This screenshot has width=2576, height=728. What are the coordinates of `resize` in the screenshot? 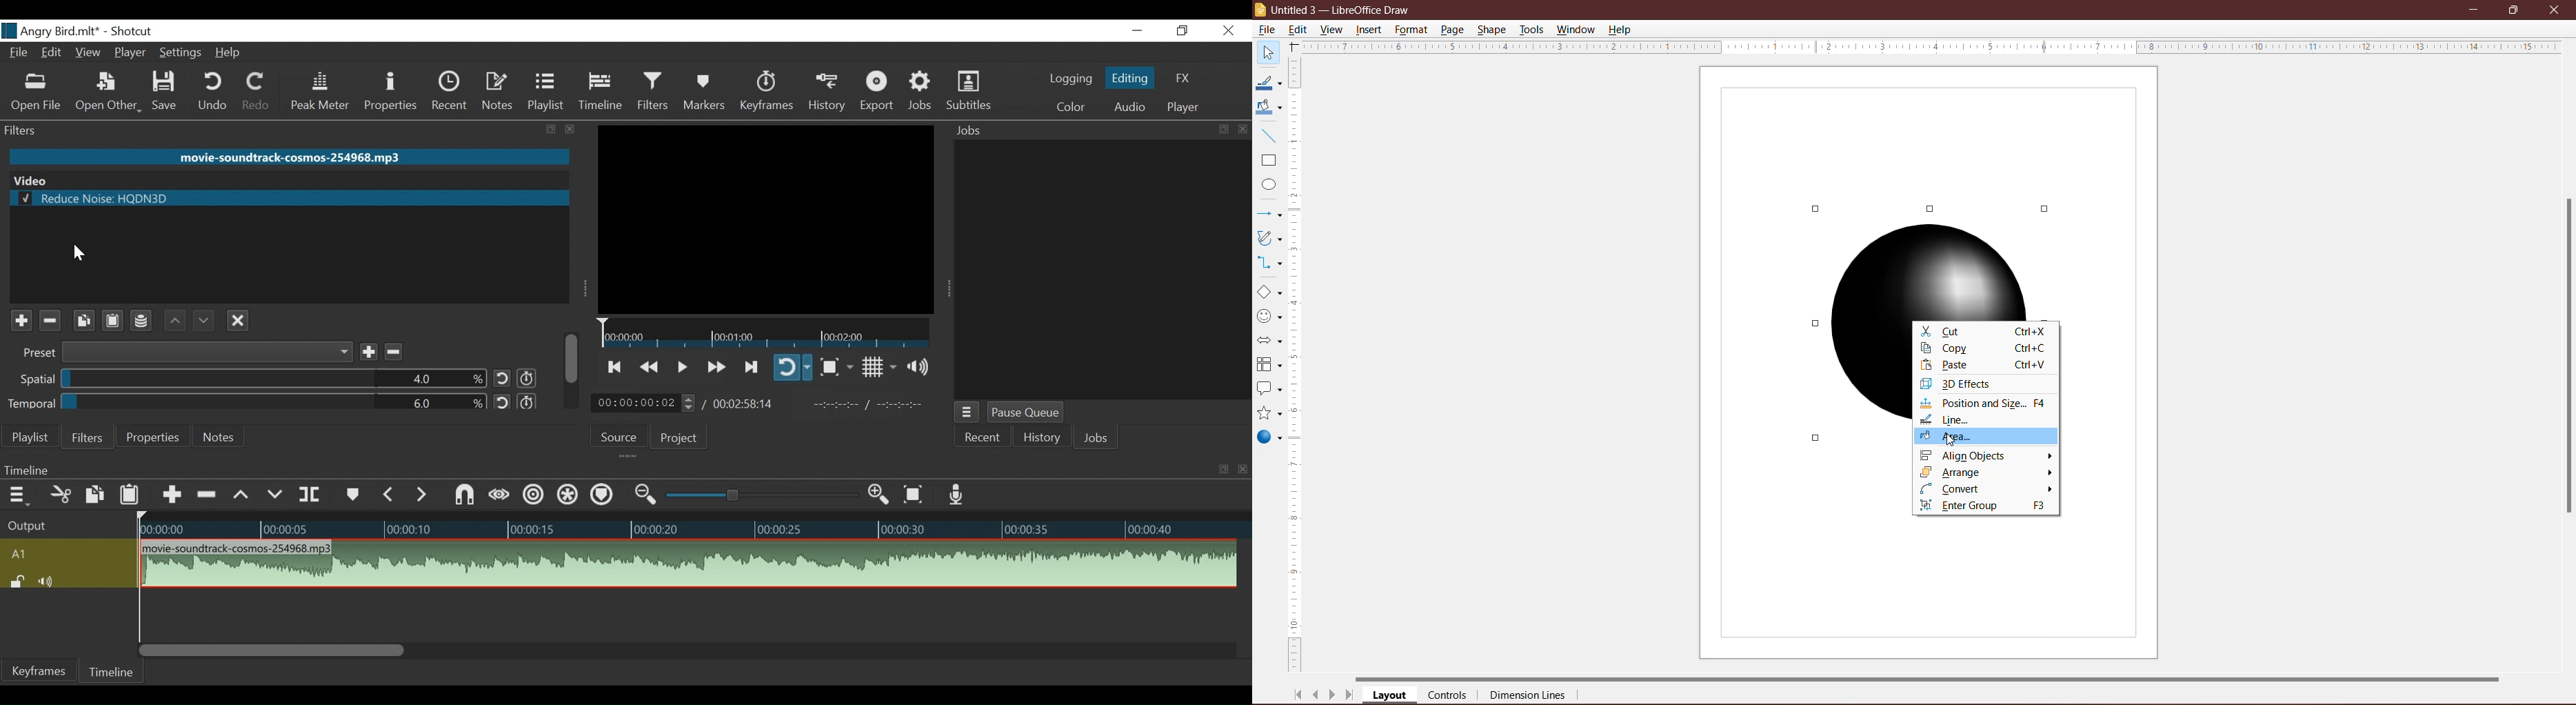 It's located at (549, 129).